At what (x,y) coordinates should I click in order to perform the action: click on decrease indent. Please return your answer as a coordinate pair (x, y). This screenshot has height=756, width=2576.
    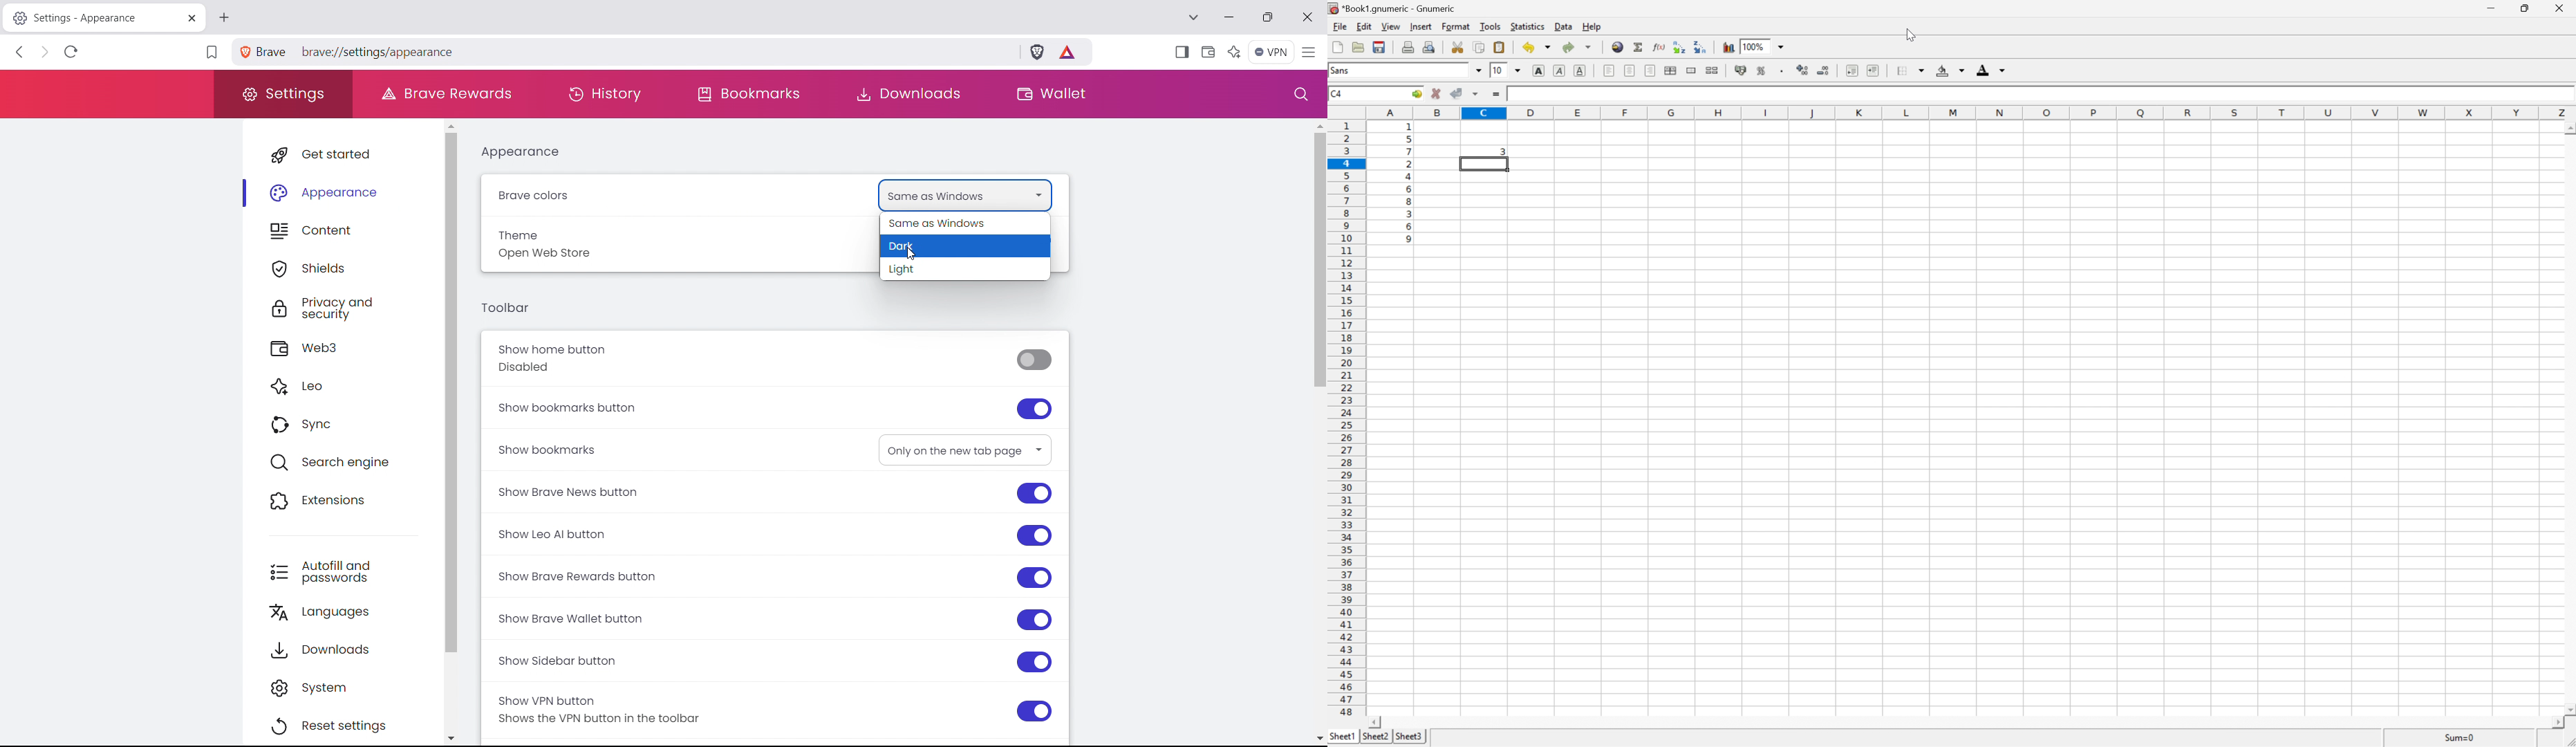
    Looking at the image, I should click on (1848, 70).